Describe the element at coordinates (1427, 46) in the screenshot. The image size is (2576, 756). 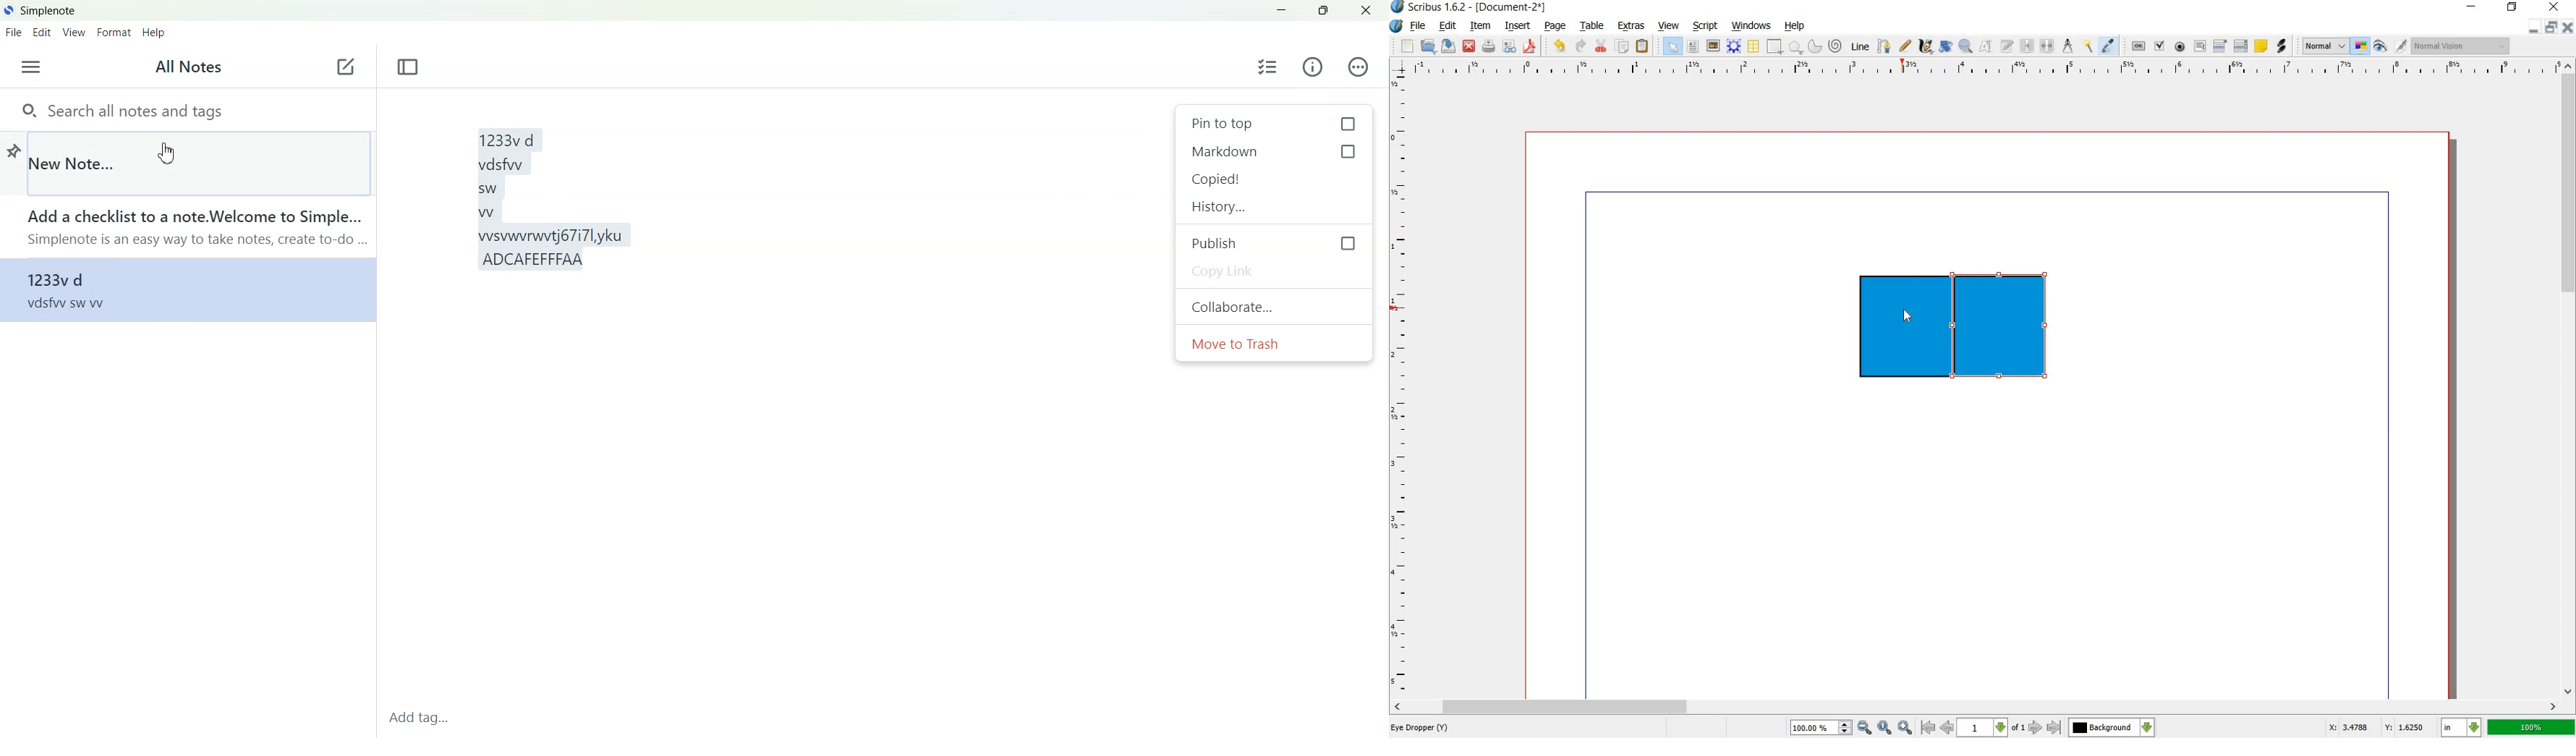
I see `open` at that location.